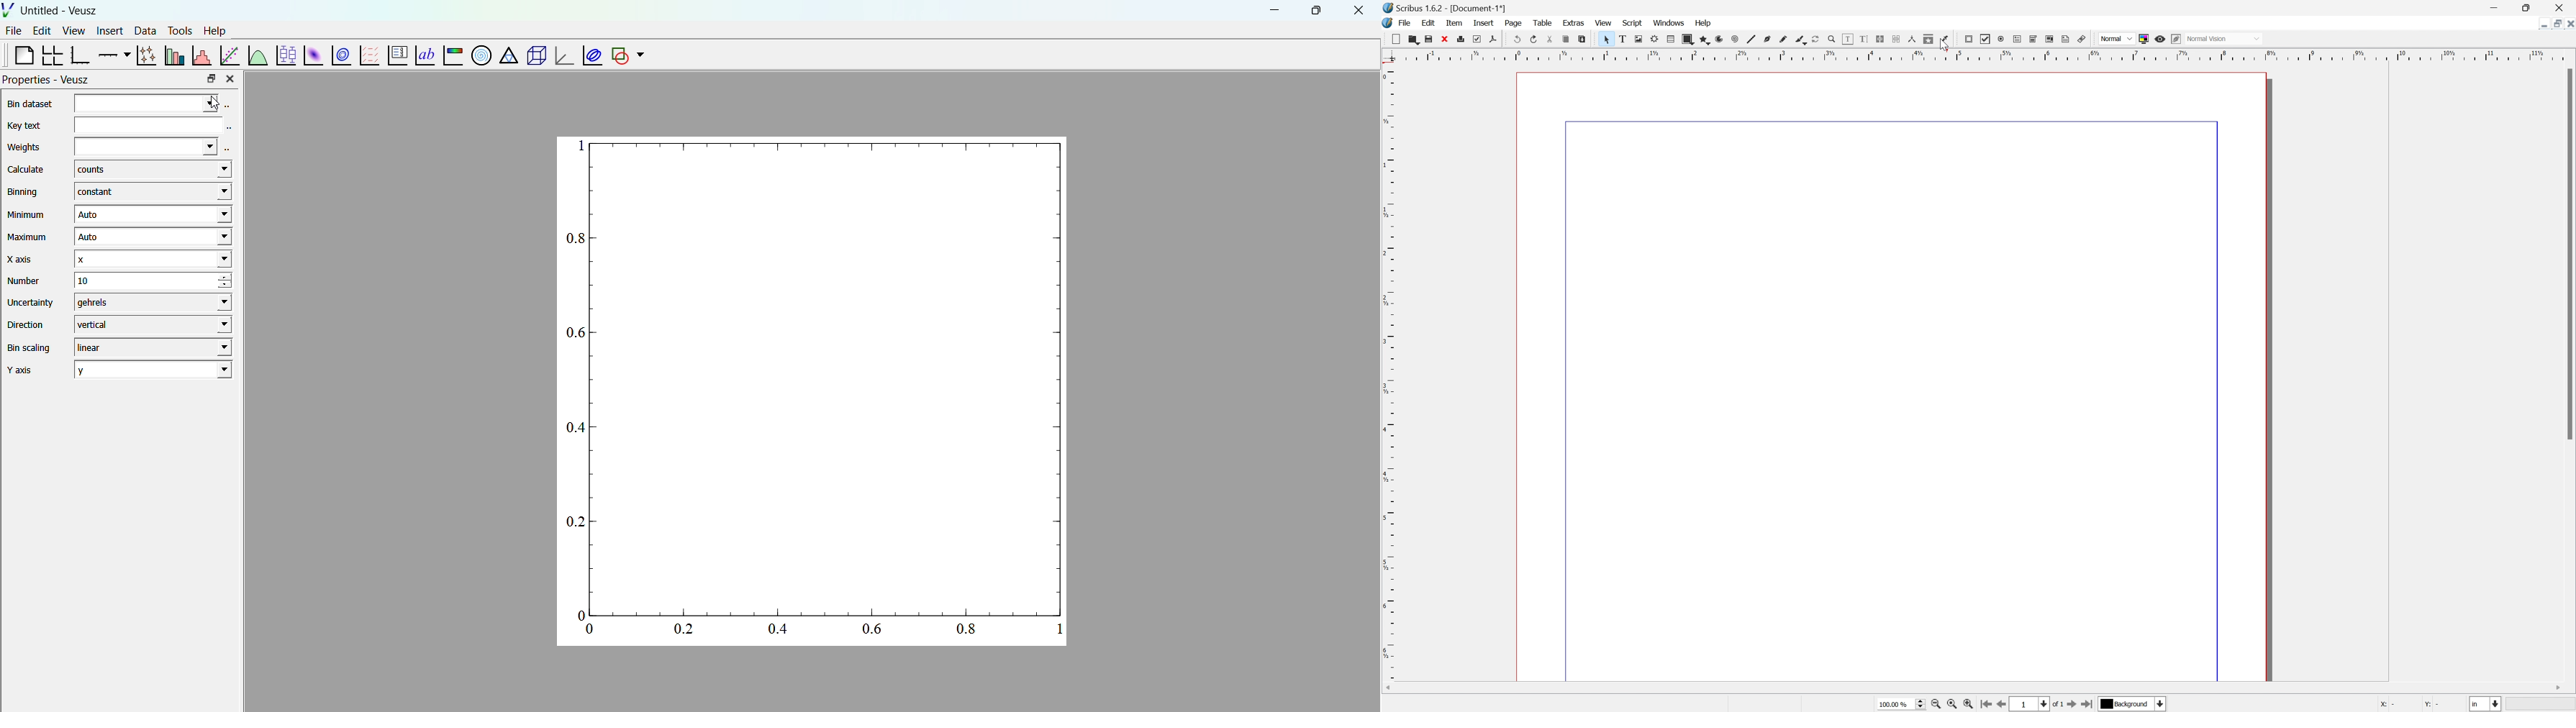 This screenshot has height=728, width=2576. What do you see at coordinates (2145, 38) in the screenshot?
I see `Toggle color management system` at bounding box center [2145, 38].